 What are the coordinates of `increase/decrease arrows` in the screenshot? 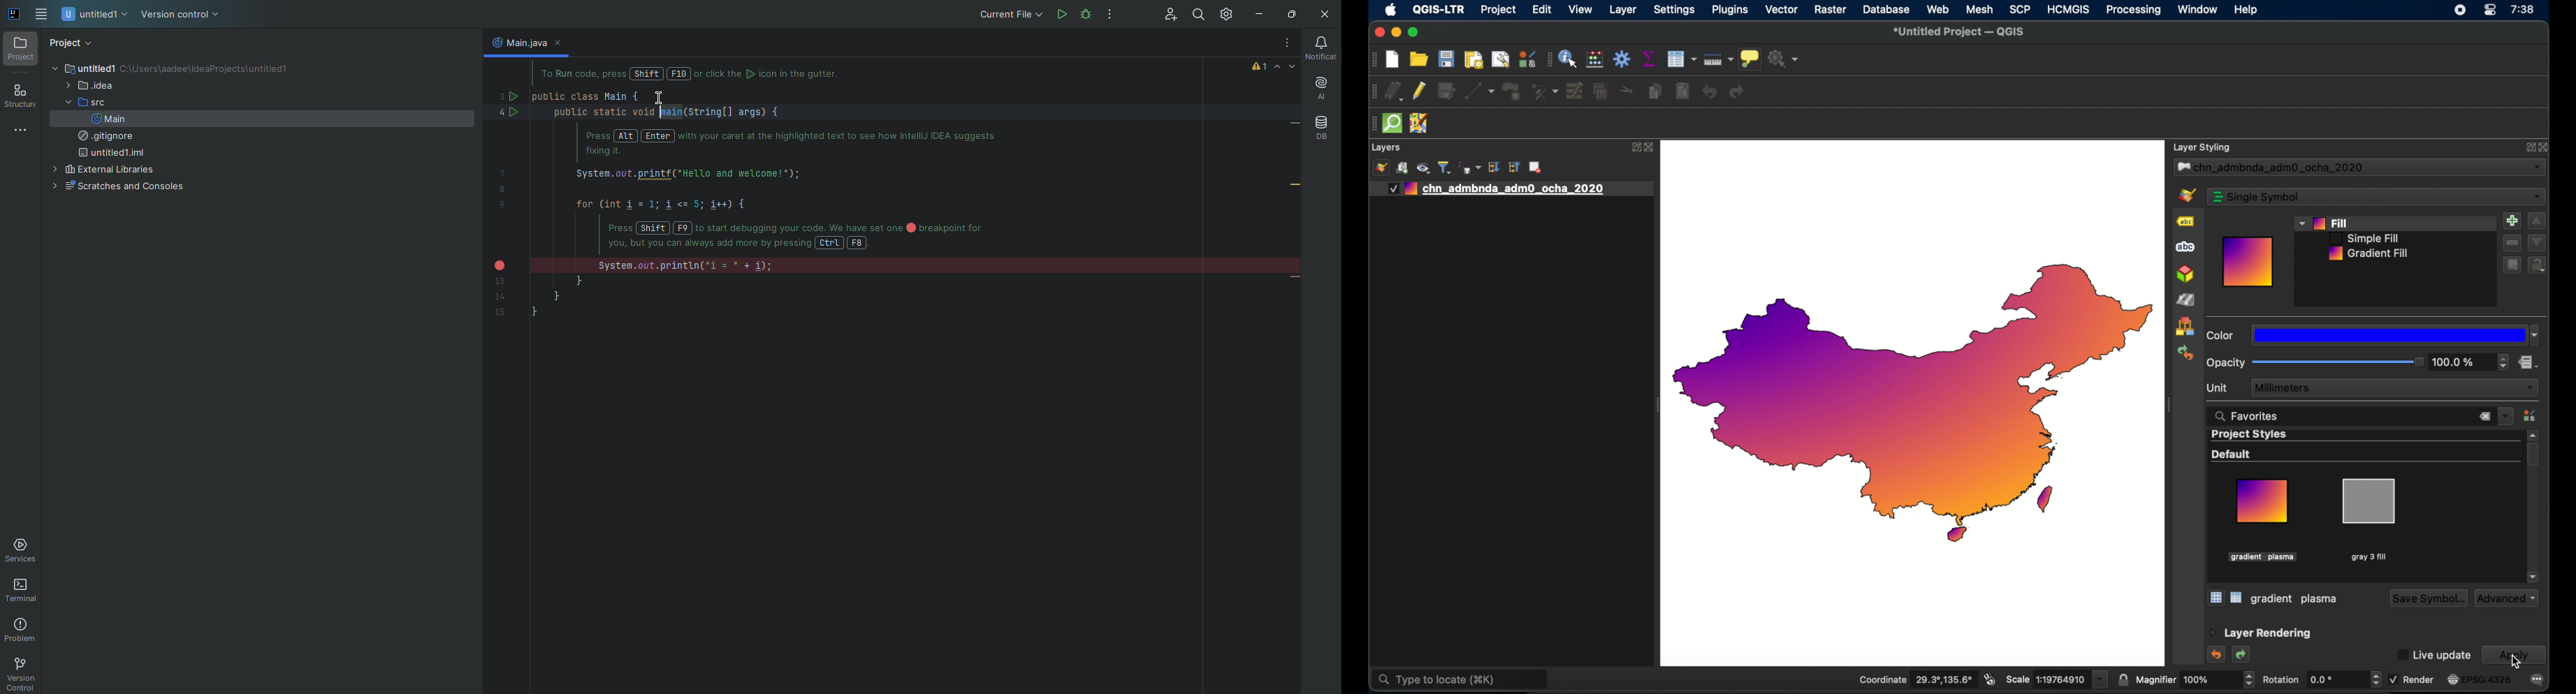 It's located at (2375, 682).